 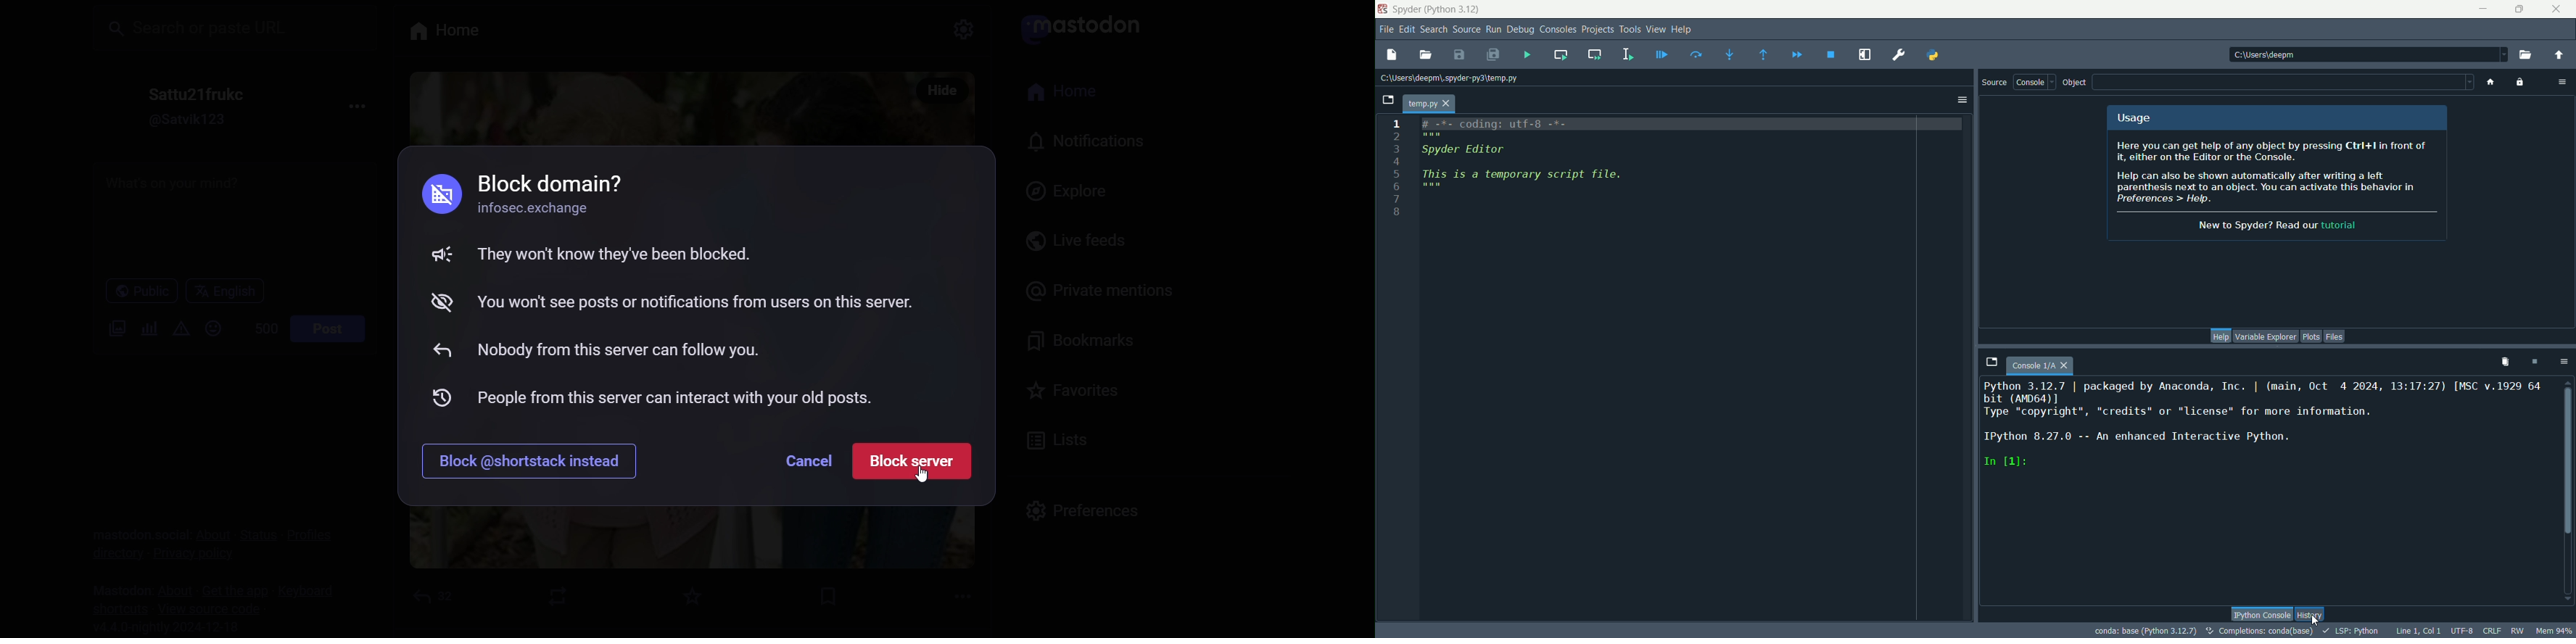 What do you see at coordinates (1935, 55) in the screenshot?
I see `PYHTONPATH manager` at bounding box center [1935, 55].